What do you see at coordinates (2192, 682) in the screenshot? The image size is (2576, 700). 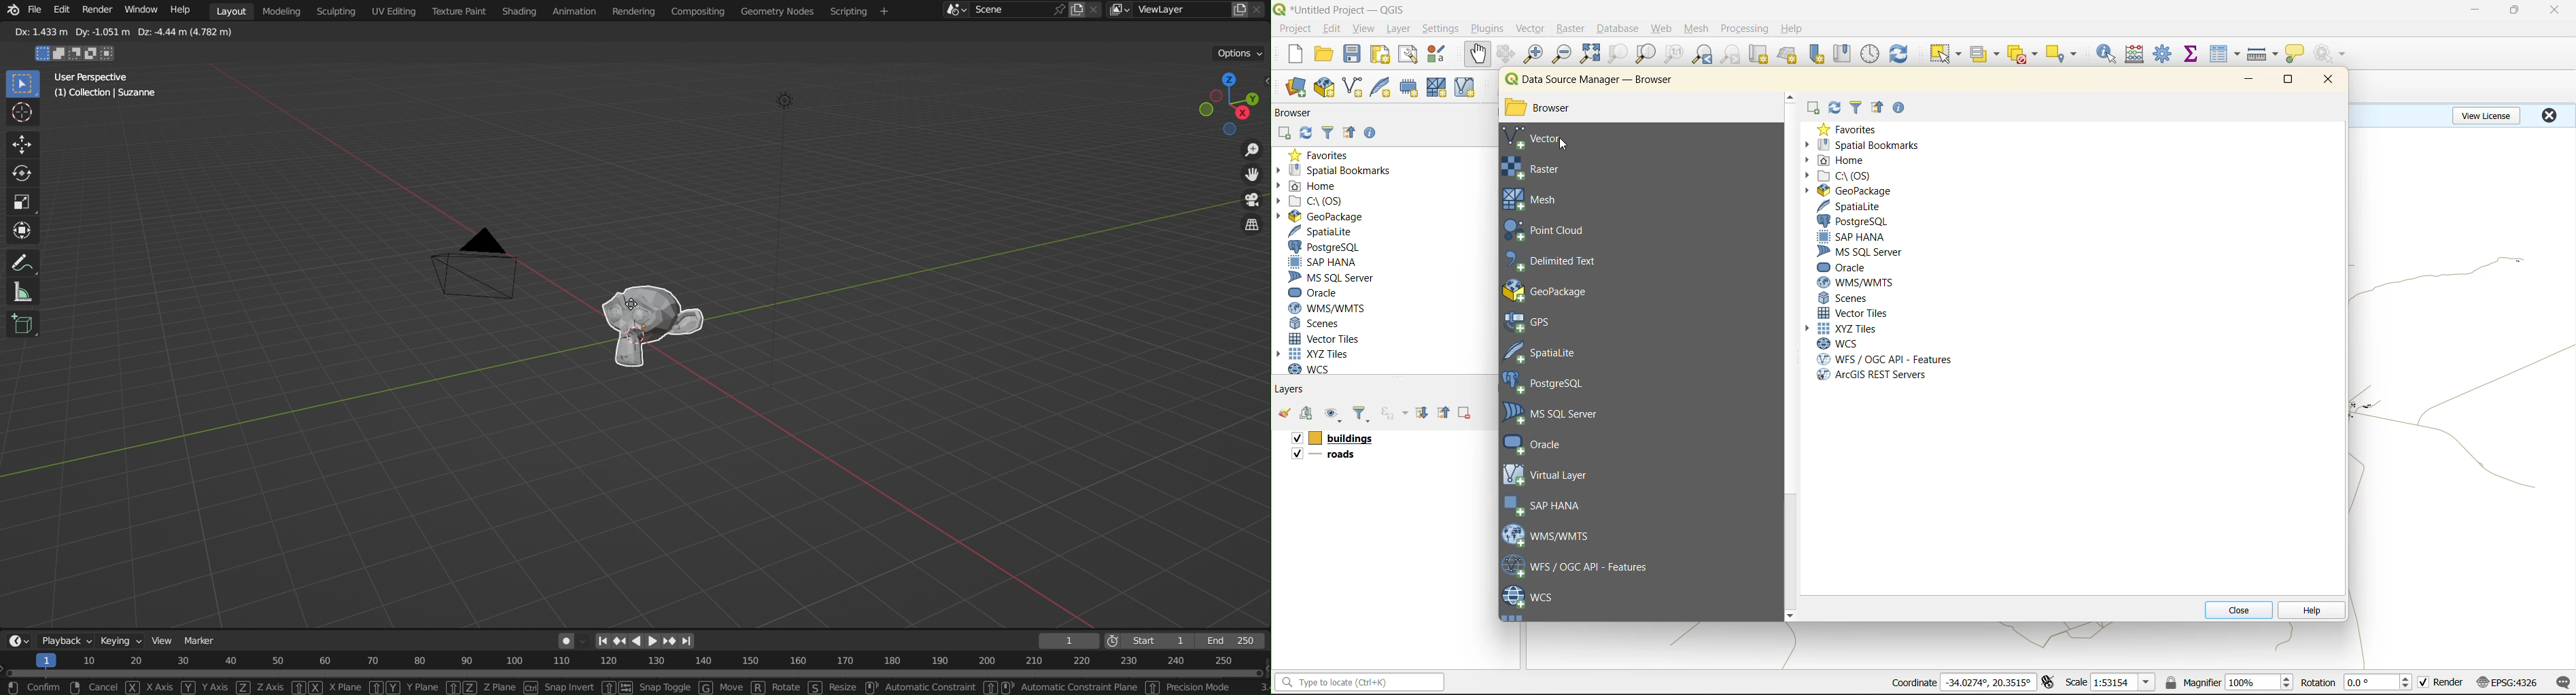 I see `magnifier` at bounding box center [2192, 682].